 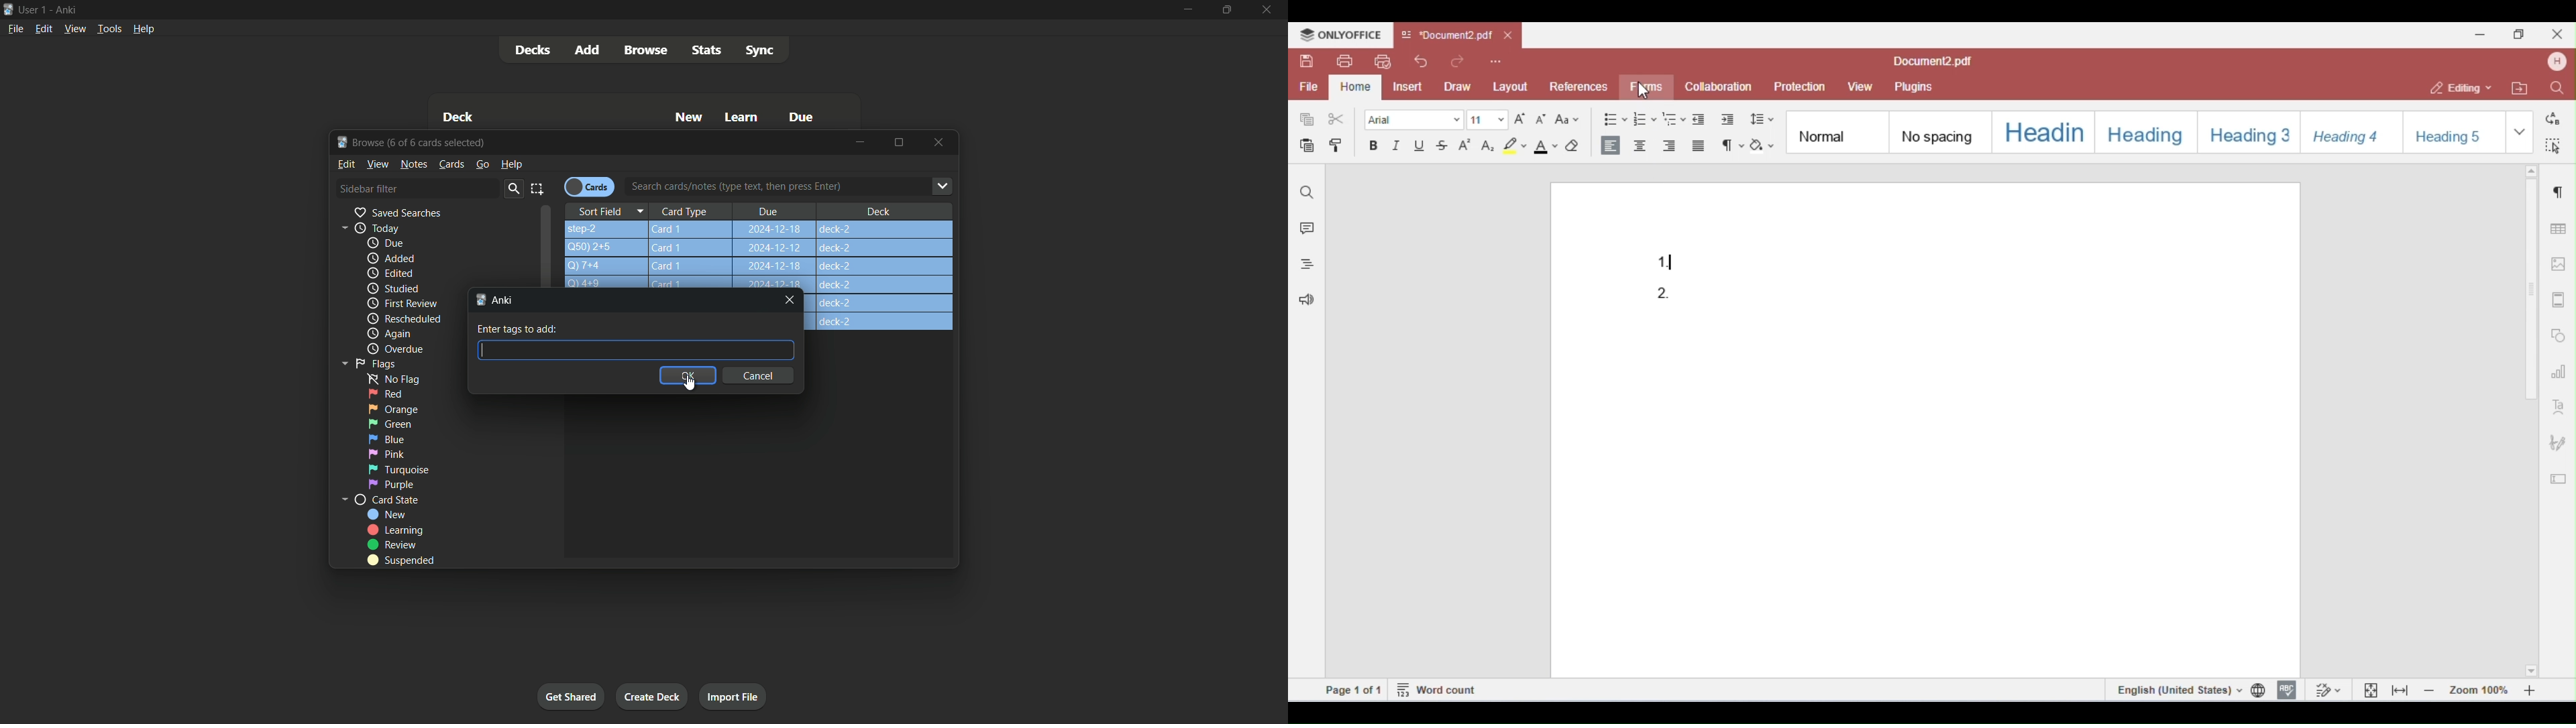 I want to click on blue, so click(x=386, y=439).